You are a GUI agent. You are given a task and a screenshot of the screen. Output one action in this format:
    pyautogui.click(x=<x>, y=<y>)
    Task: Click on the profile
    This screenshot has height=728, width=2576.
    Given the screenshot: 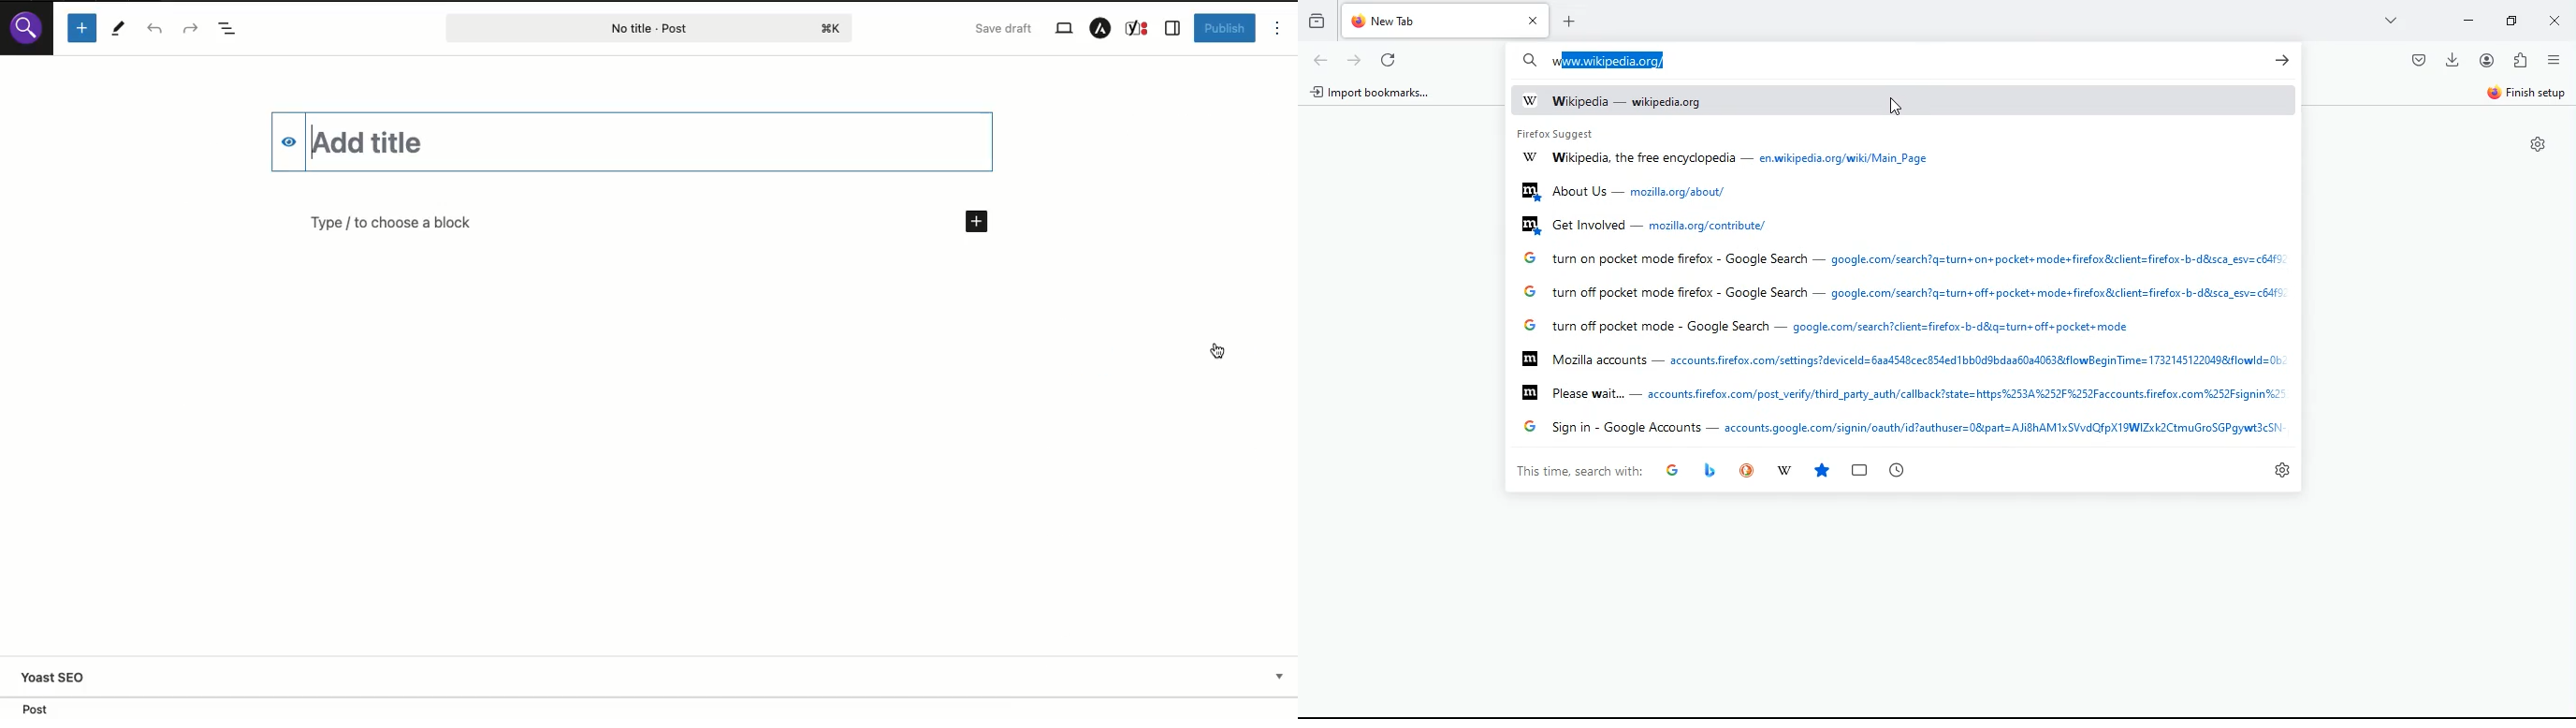 What is the action you would take?
    pyautogui.click(x=2486, y=61)
    